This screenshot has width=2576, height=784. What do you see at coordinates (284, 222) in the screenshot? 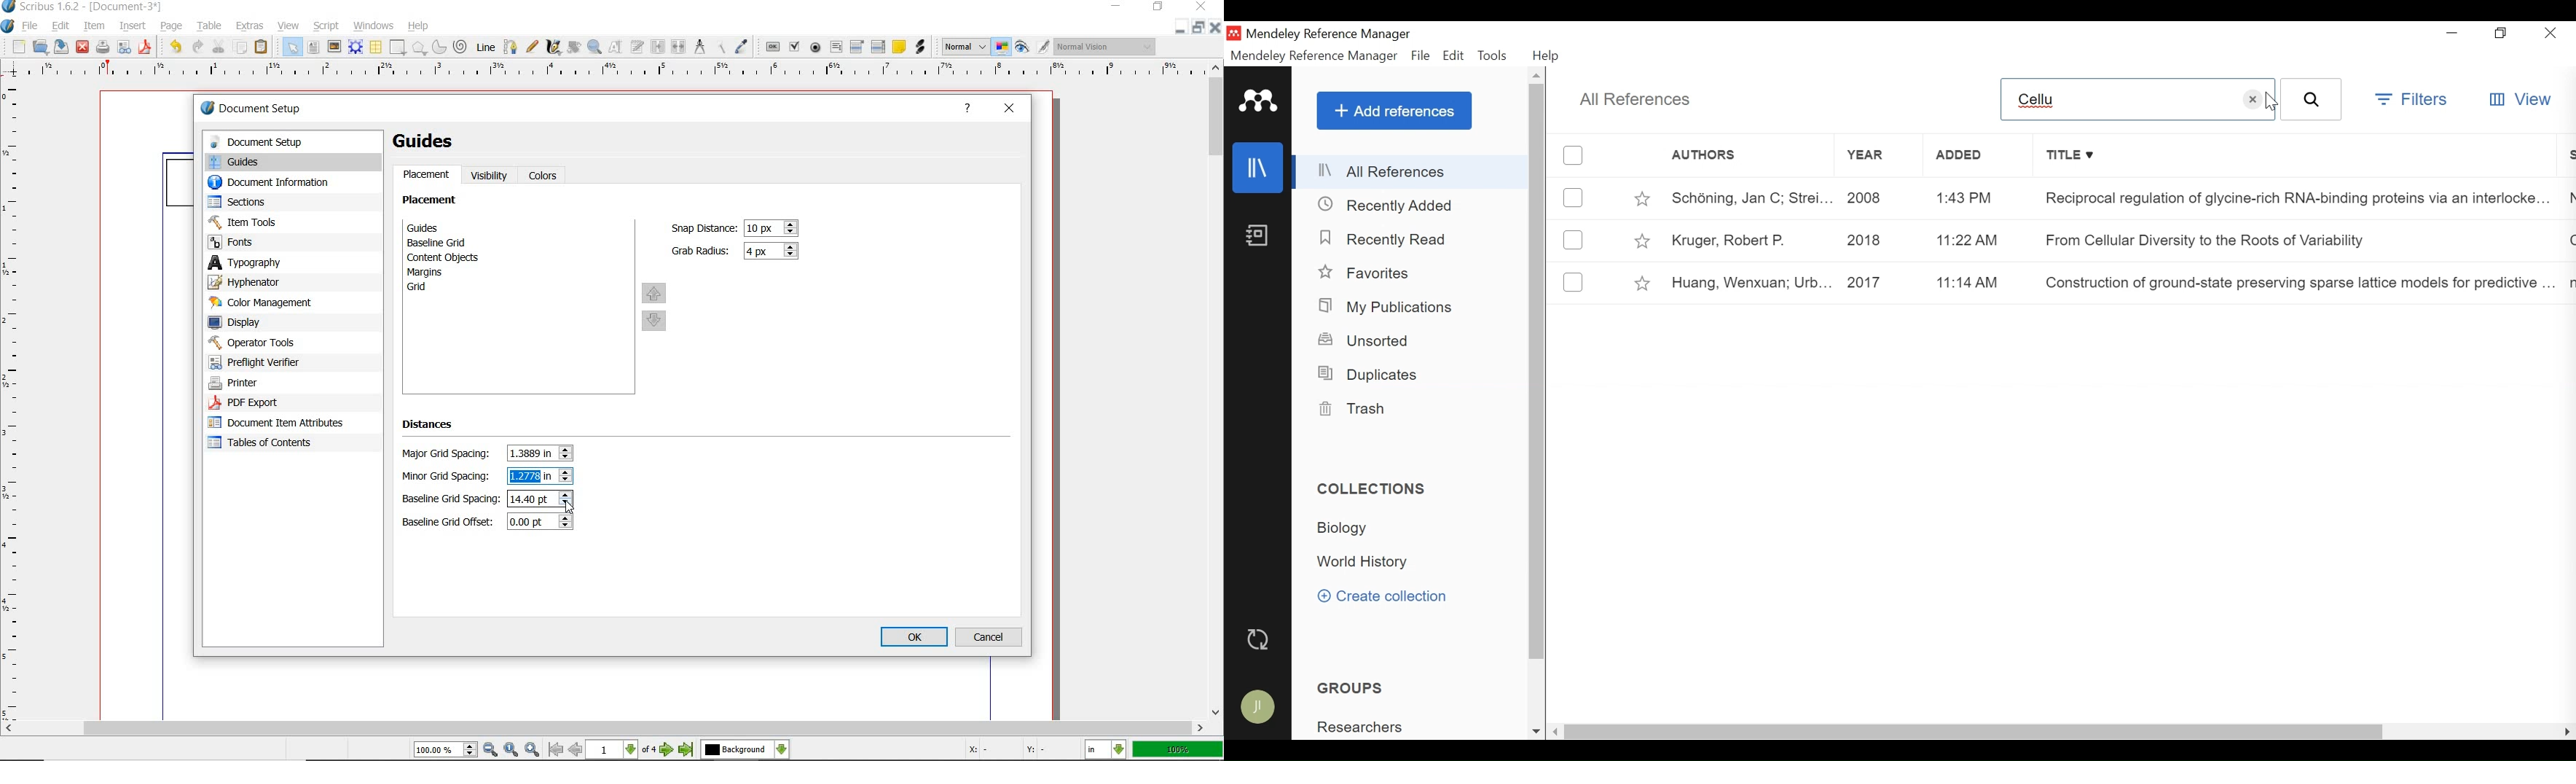
I see `item tools` at bounding box center [284, 222].